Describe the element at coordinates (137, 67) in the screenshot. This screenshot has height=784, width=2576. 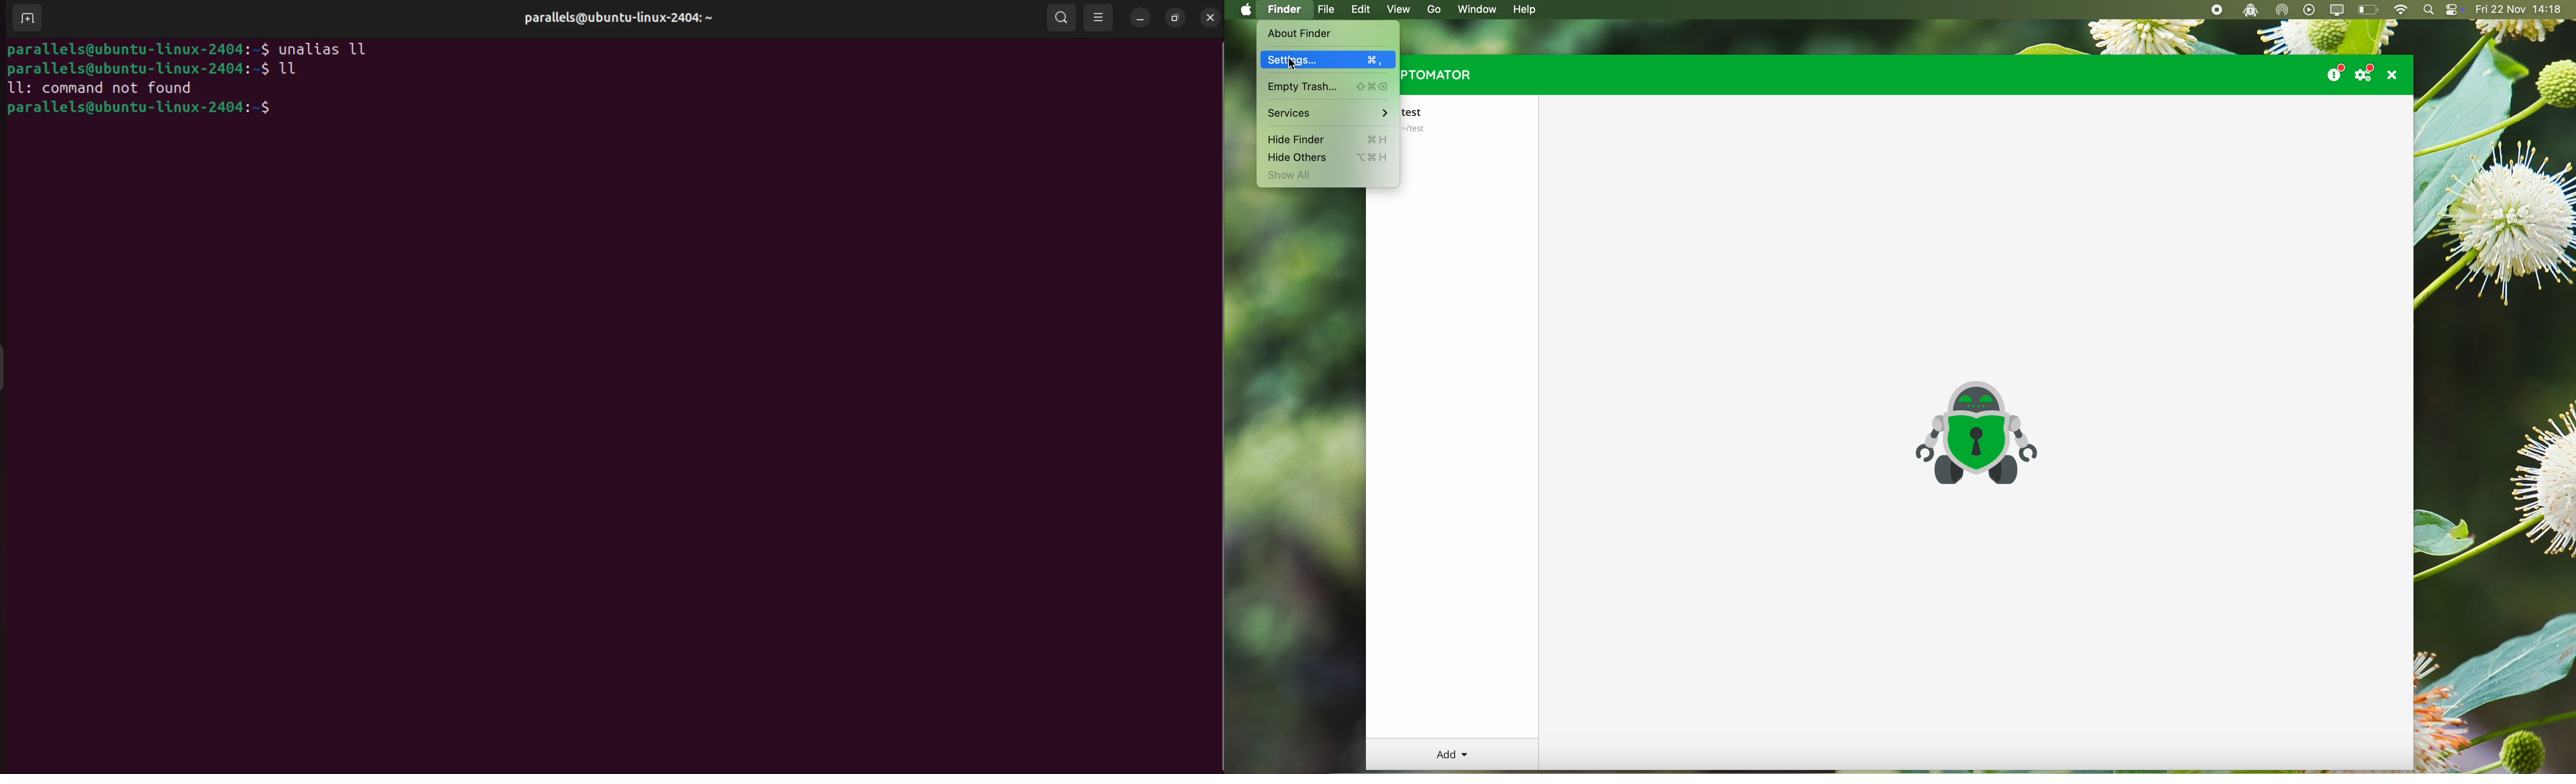
I see `bash prompt` at that location.